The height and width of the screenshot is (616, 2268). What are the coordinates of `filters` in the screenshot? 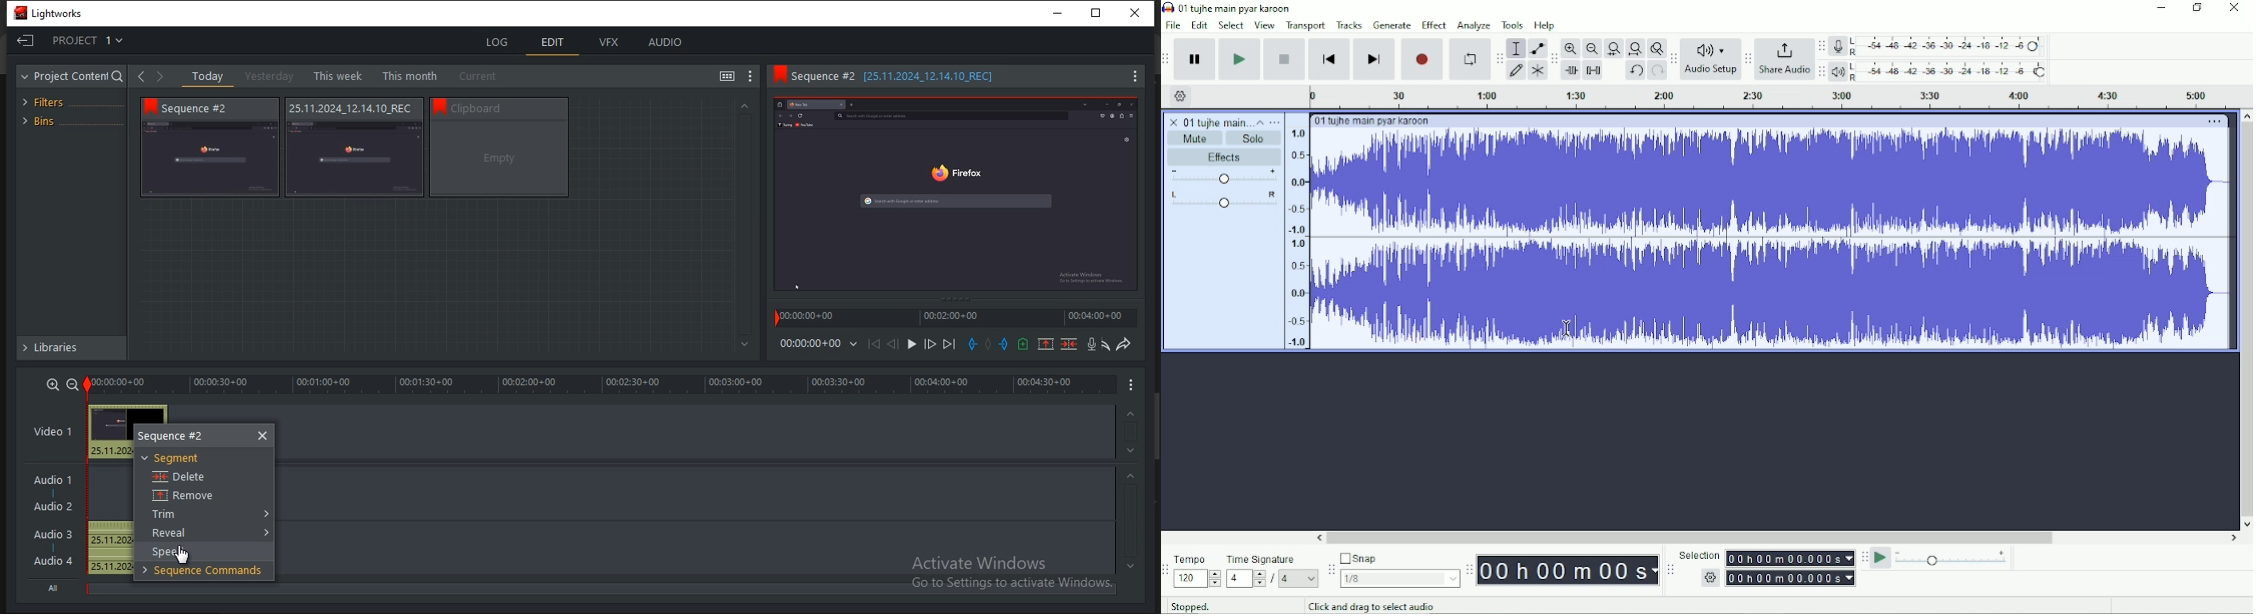 It's located at (51, 100).